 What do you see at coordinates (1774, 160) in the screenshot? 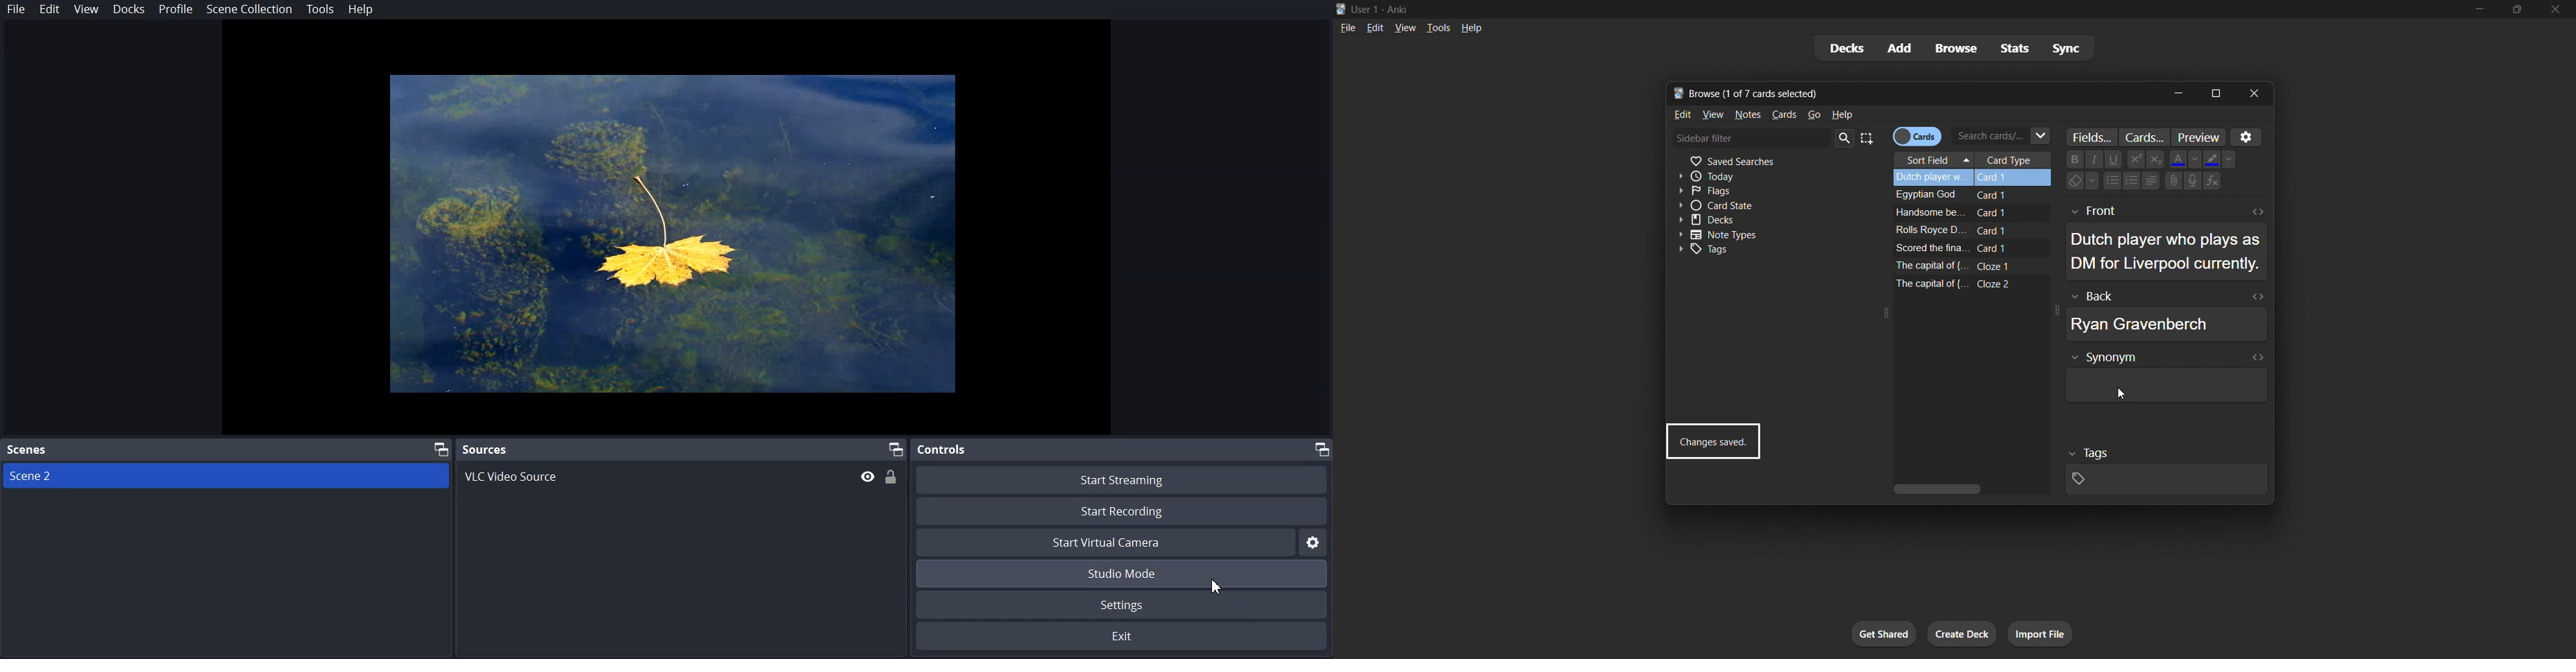
I see `saved searches` at bounding box center [1774, 160].